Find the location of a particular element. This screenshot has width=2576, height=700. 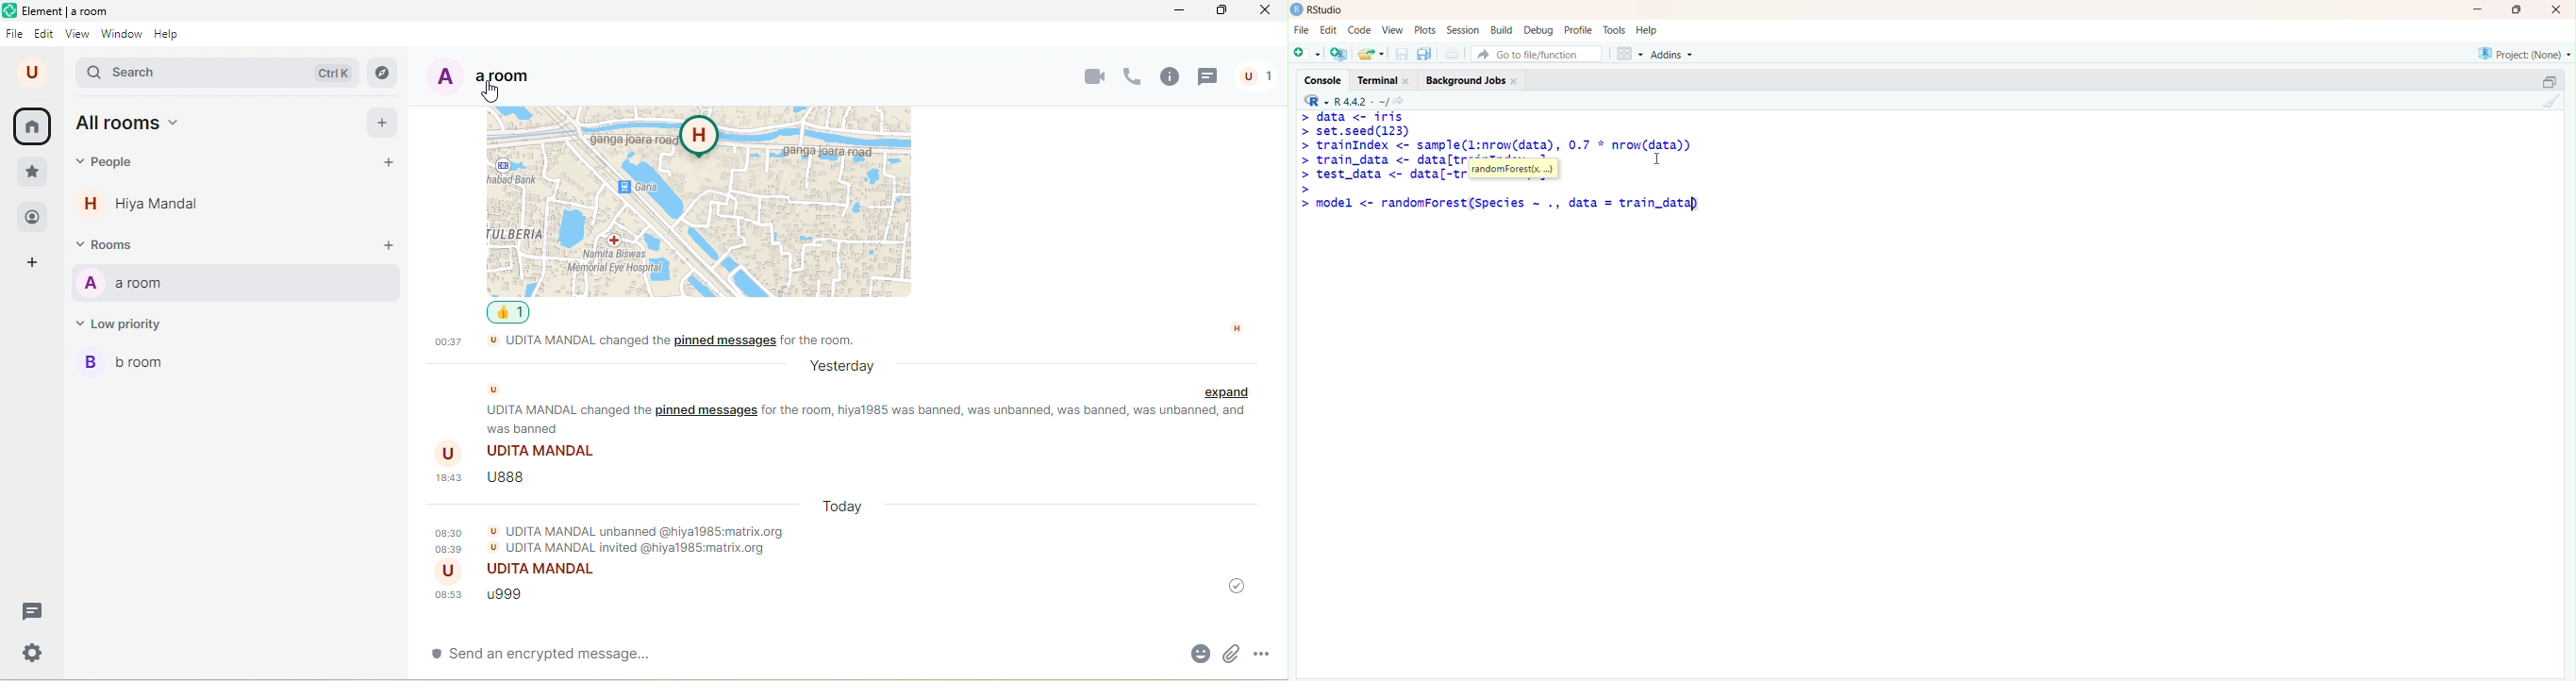

Maximize is located at coordinates (2516, 10).